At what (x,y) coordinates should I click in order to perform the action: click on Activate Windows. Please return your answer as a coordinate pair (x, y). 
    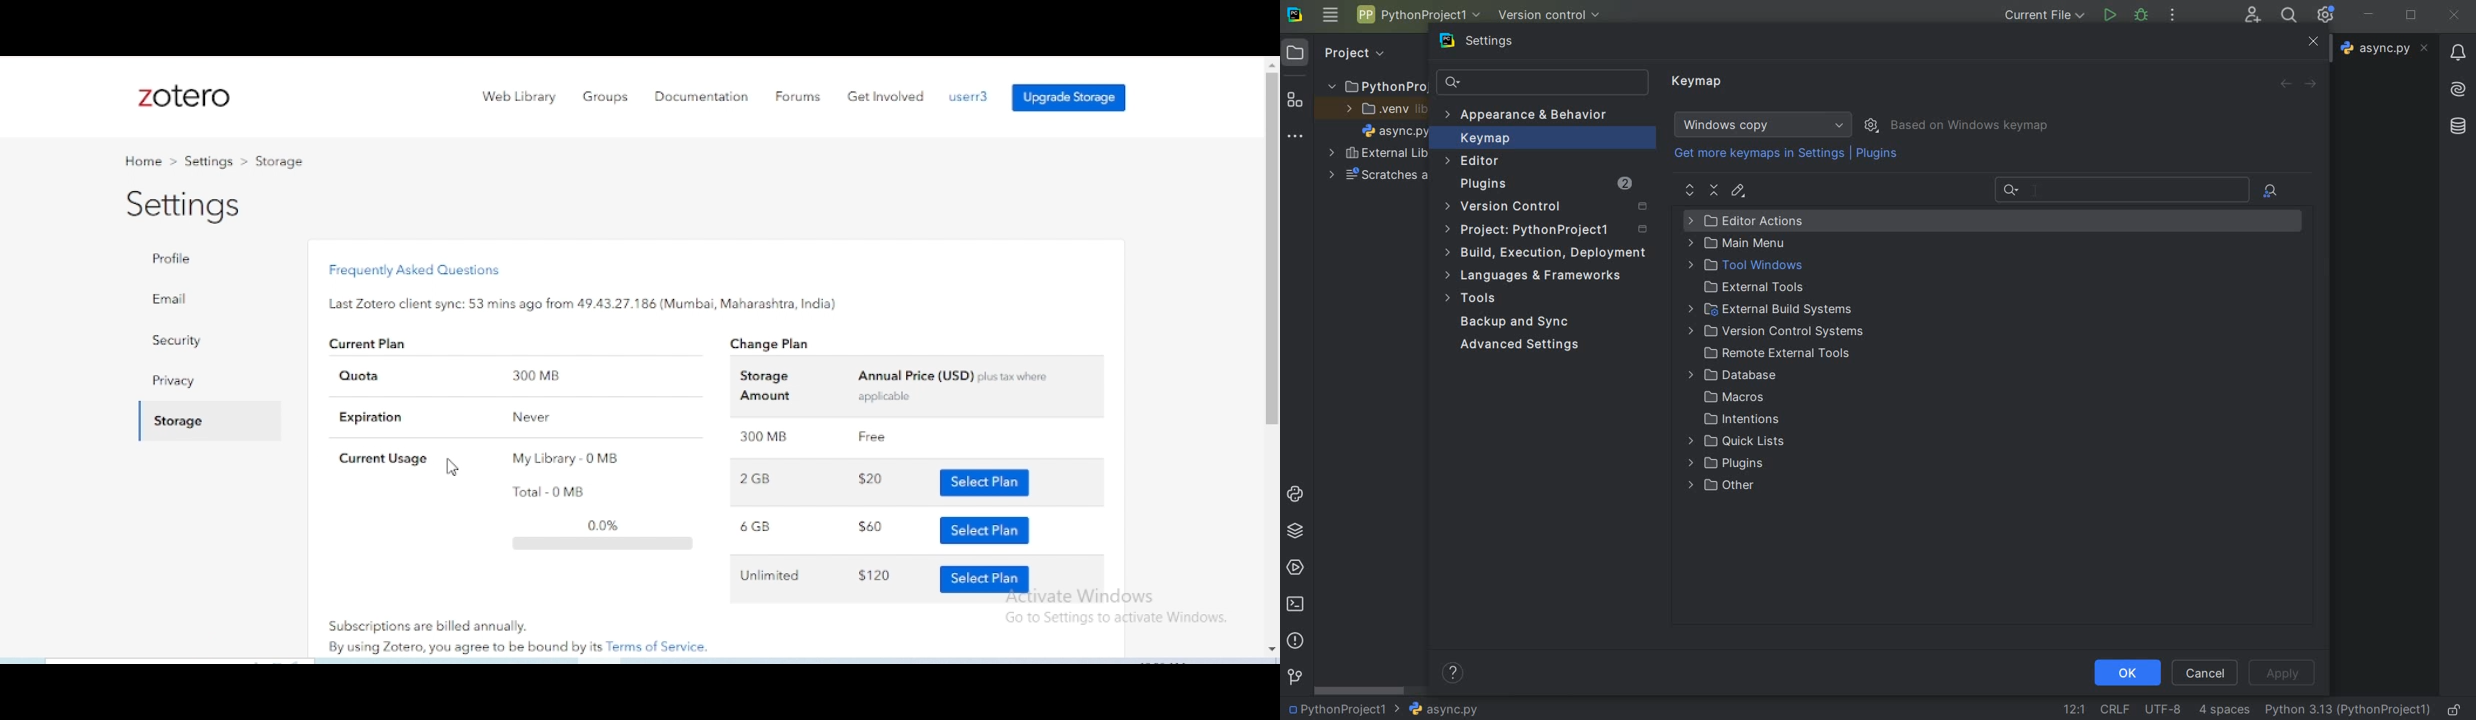
    Looking at the image, I should click on (1087, 597).